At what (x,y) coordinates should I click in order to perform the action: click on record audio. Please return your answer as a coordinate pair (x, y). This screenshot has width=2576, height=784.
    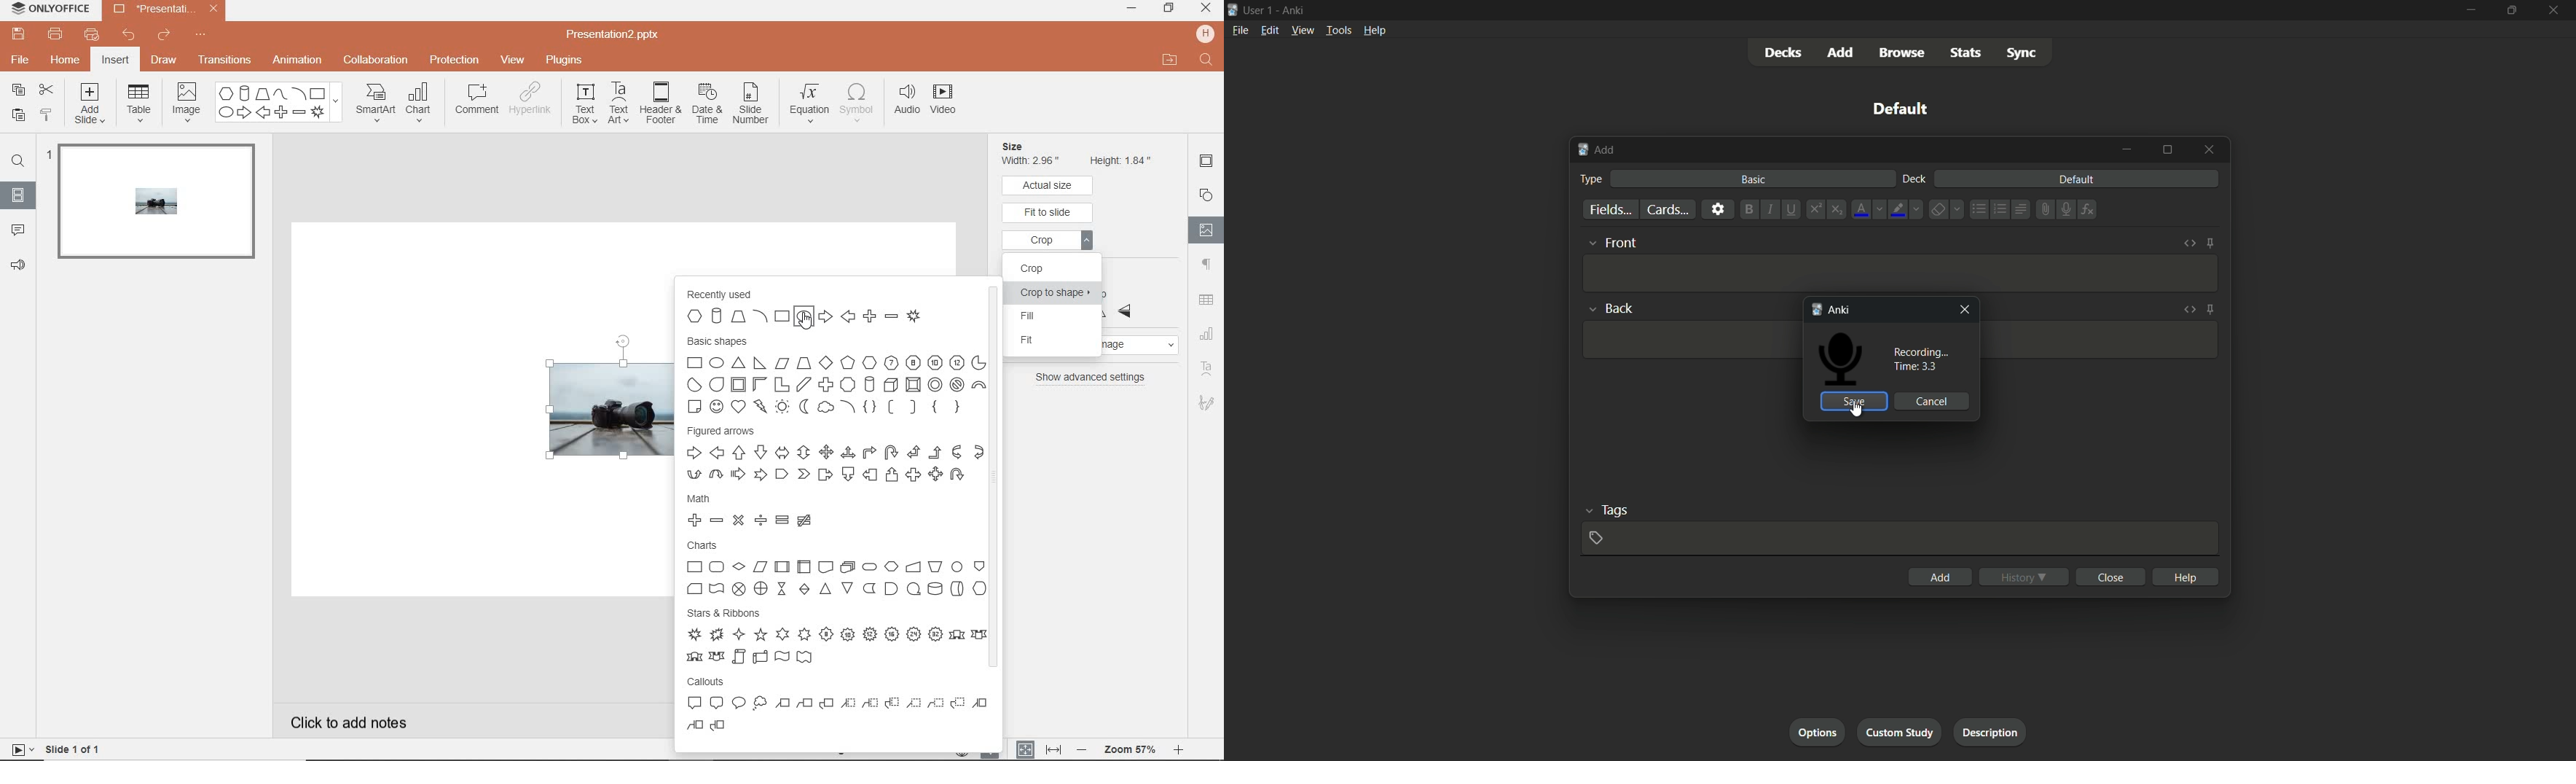
    Looking at the image, I should click on (2063, 210).